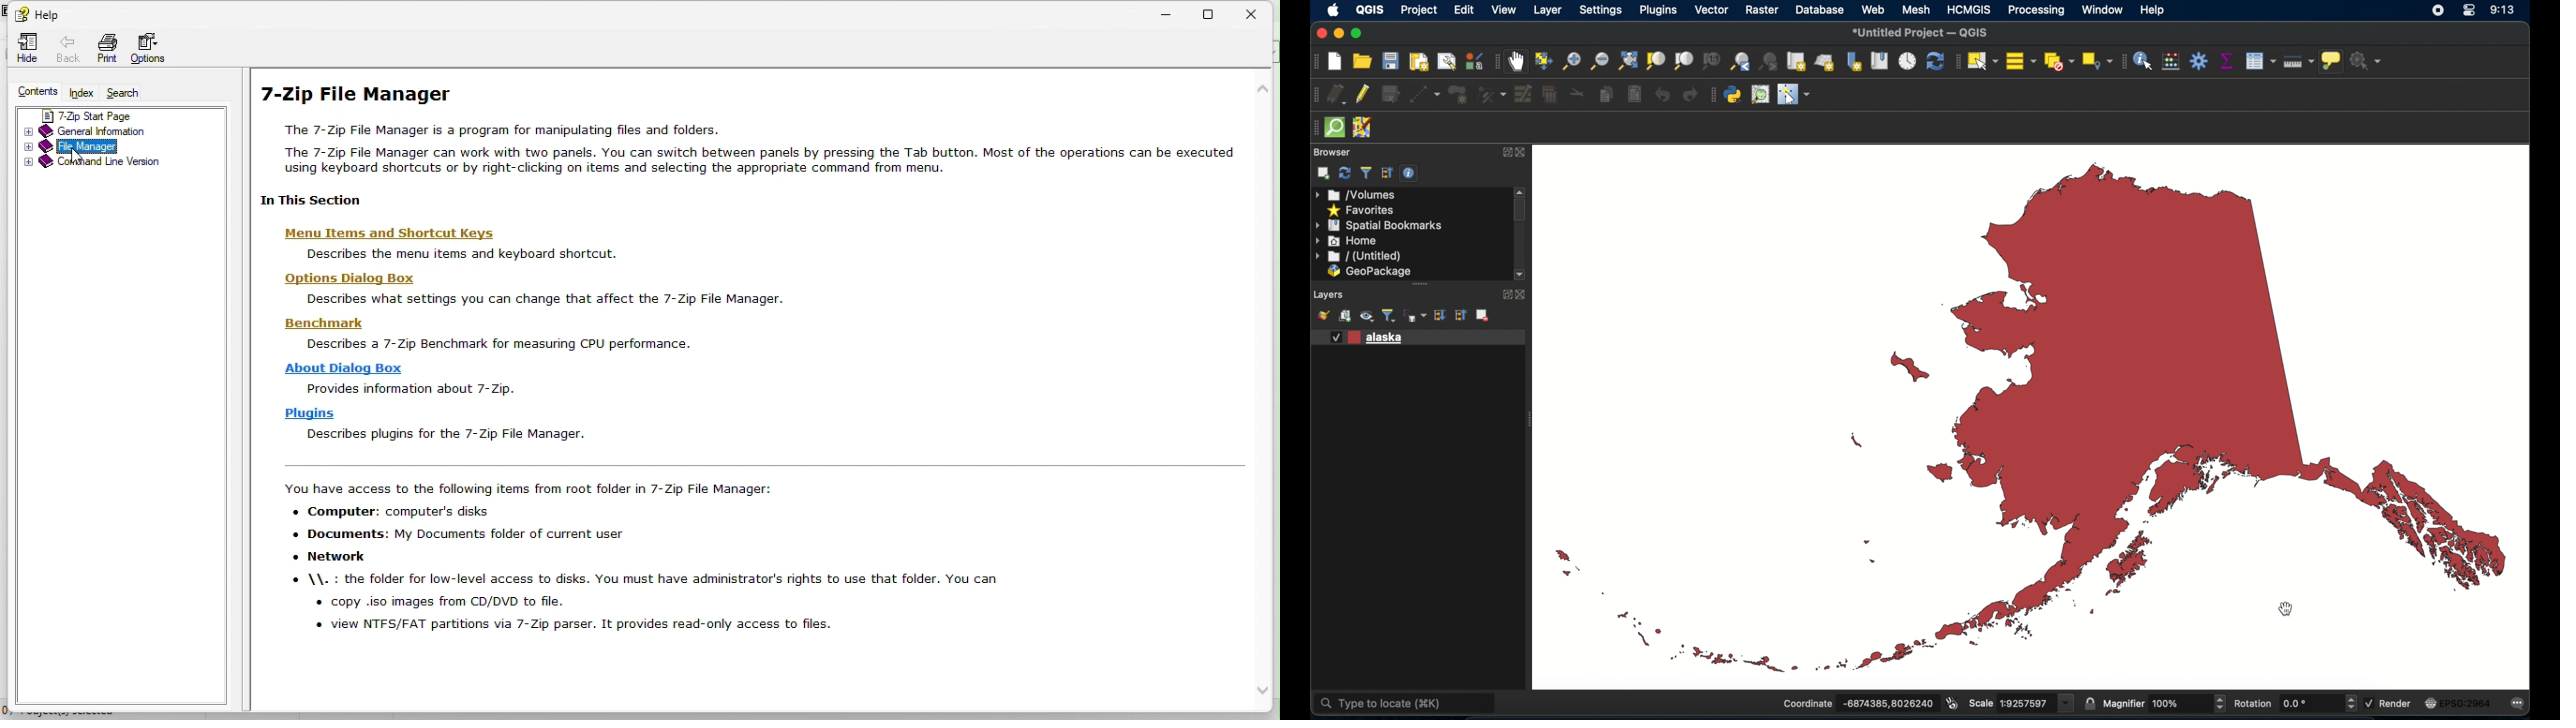 This screenshot has height=728, width=2576. I want to click on Command line version, so click(122, 165).